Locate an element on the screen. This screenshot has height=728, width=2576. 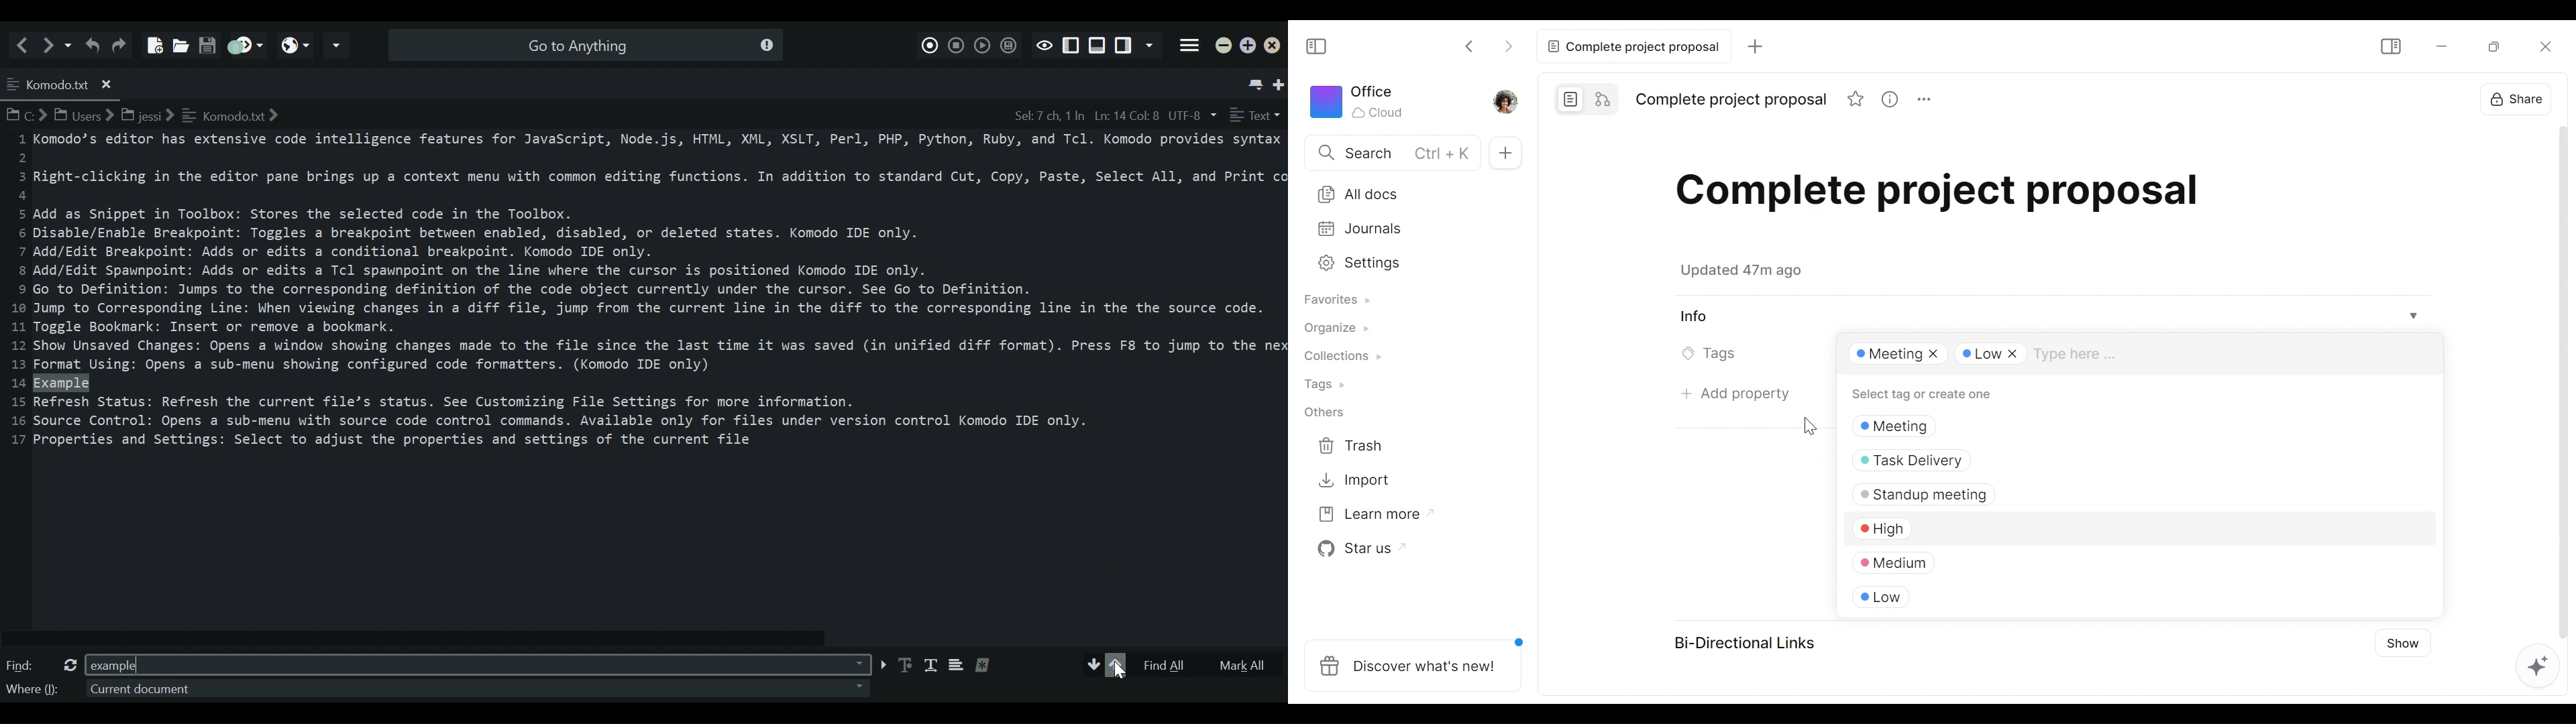
All documents is located at coordinates (1403, 192).